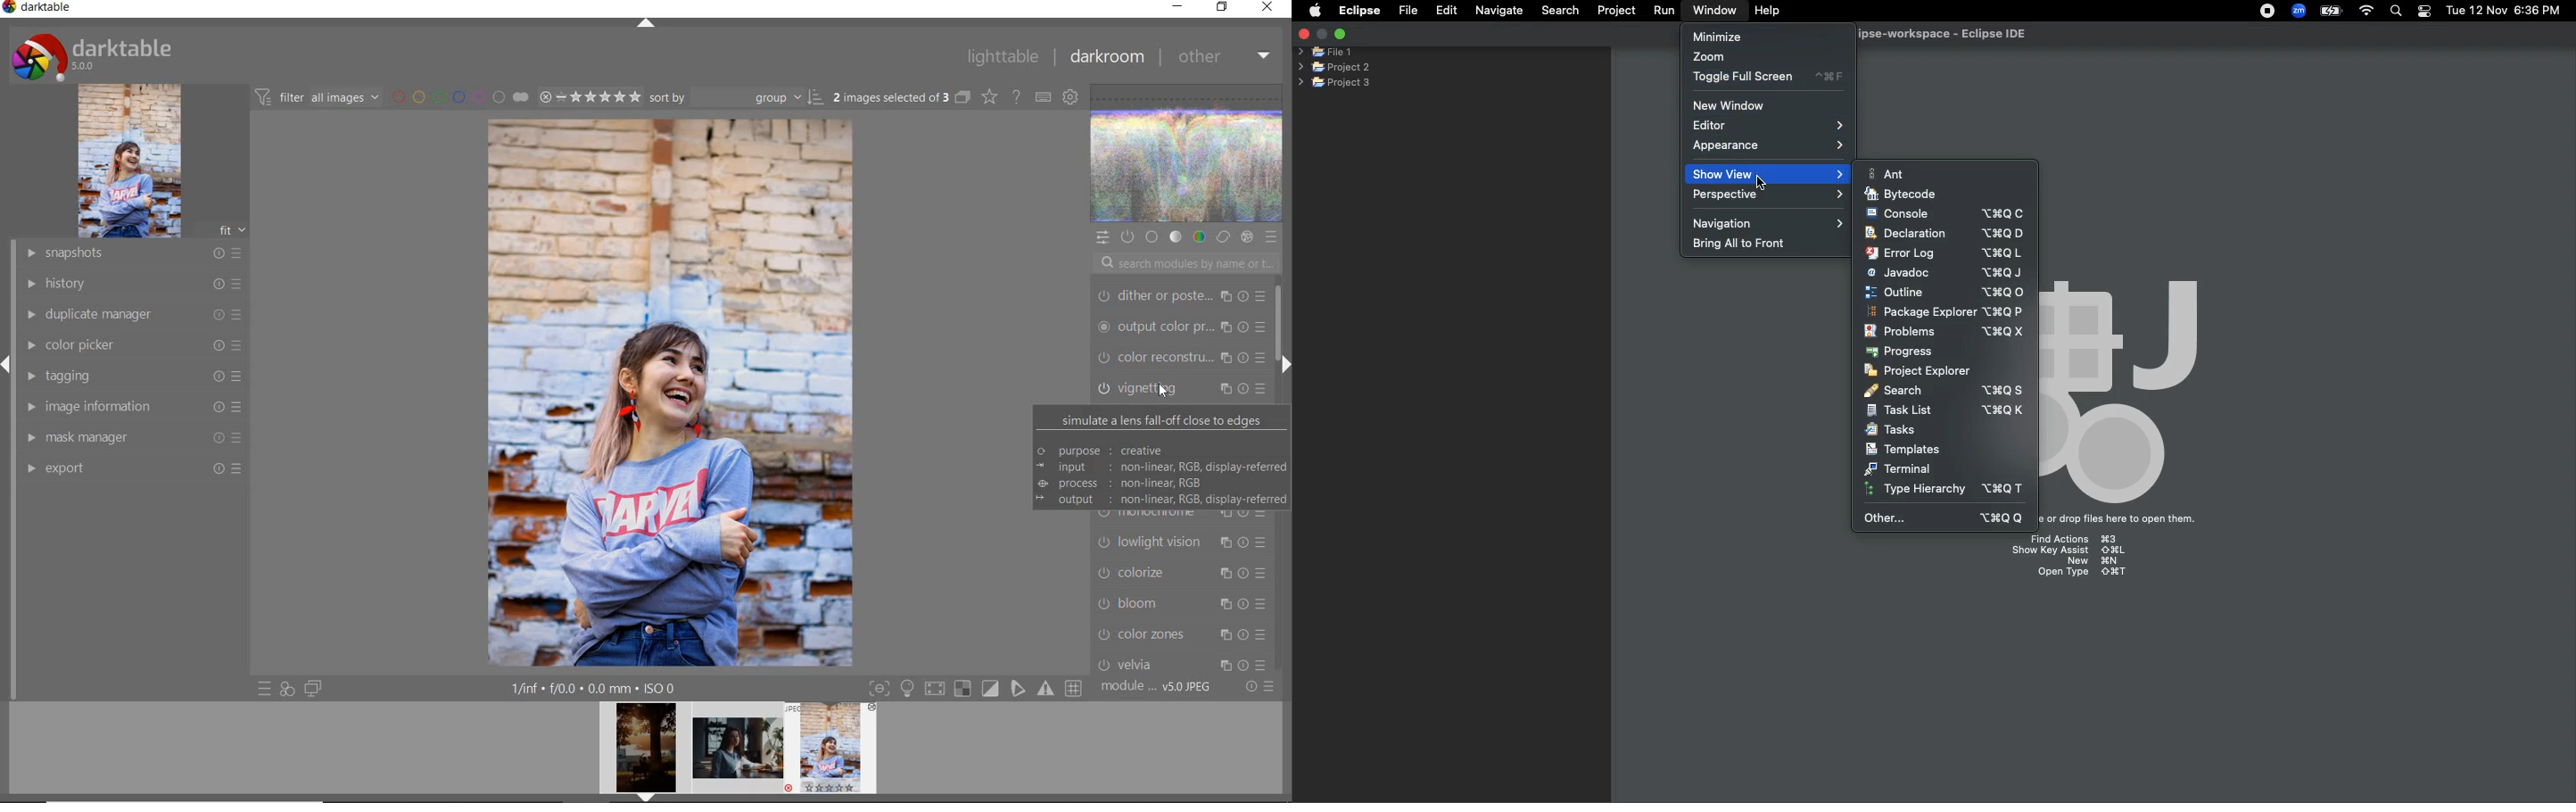 Image resolution: width=2576 pixels, height=812 pixels. What do you see at coordinates (1272, 237) in the screenshot?
I see `preset` at bounding box center [1272, 237].